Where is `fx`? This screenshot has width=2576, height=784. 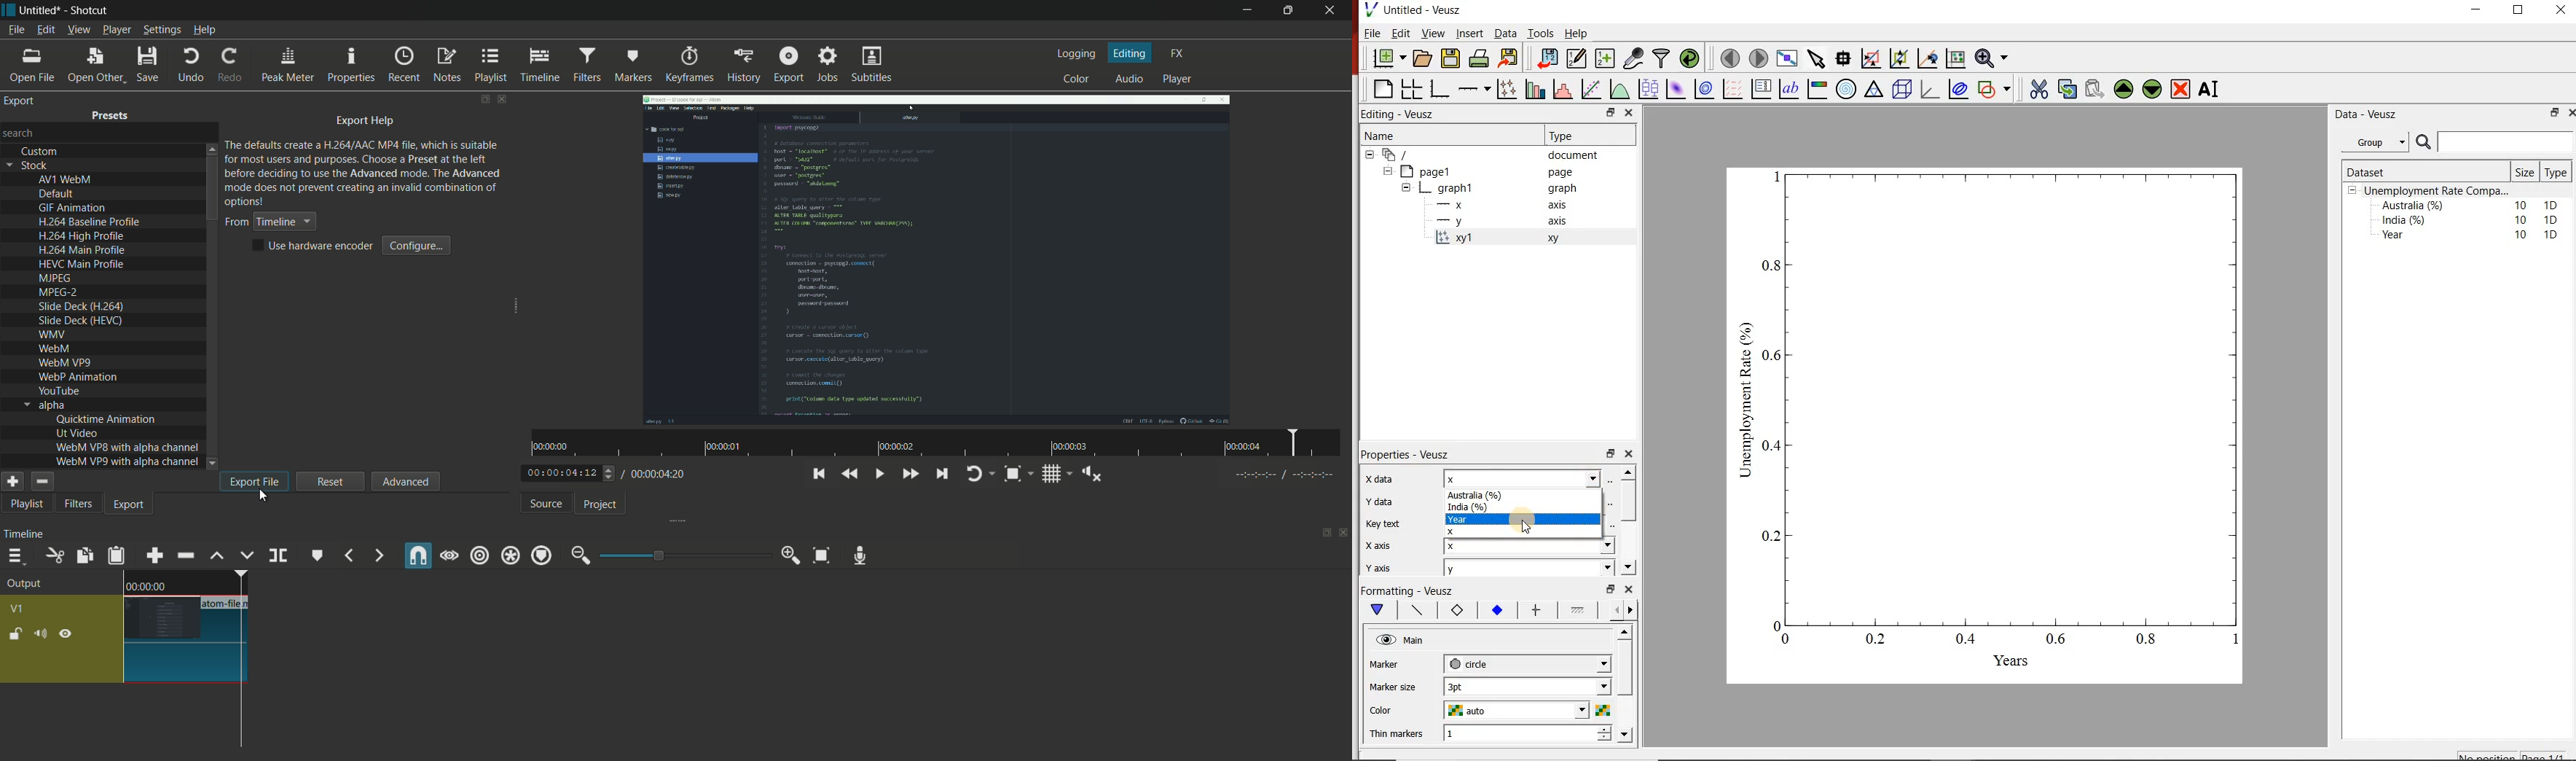
fx is located at coordinates (1177, 52).